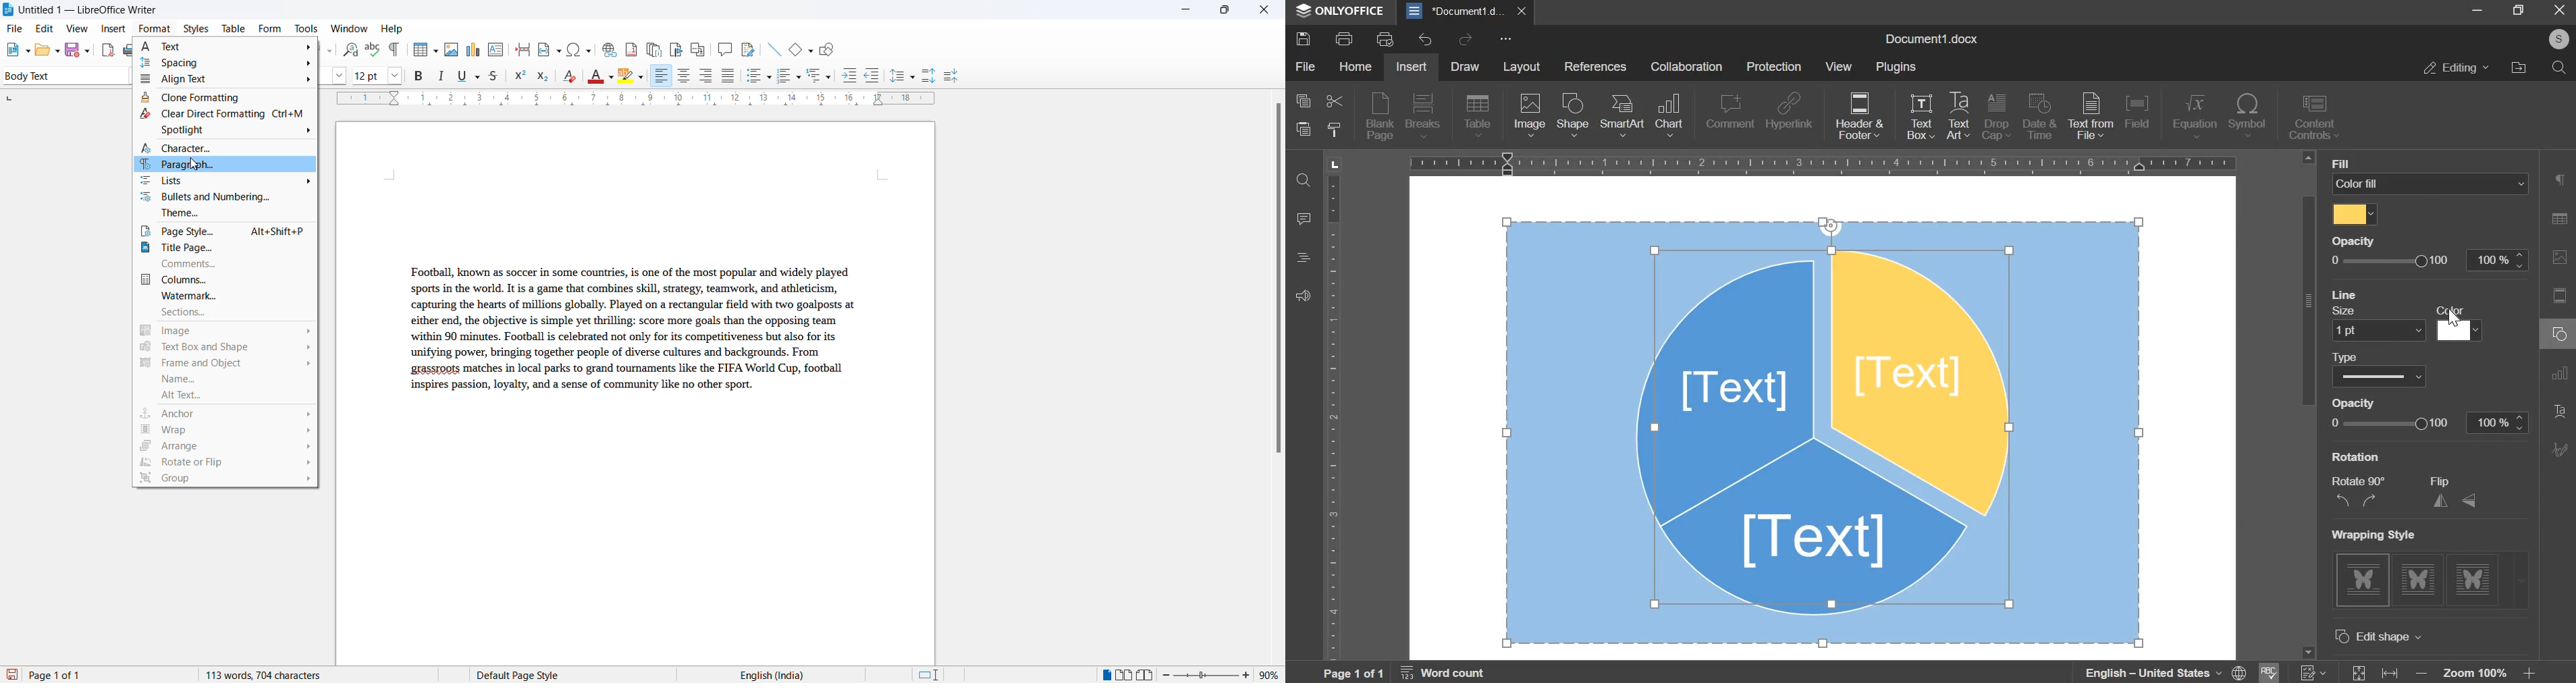 The height and width of the screenshot is (700, 2576). I want to click on insert, so click(1412, 67).